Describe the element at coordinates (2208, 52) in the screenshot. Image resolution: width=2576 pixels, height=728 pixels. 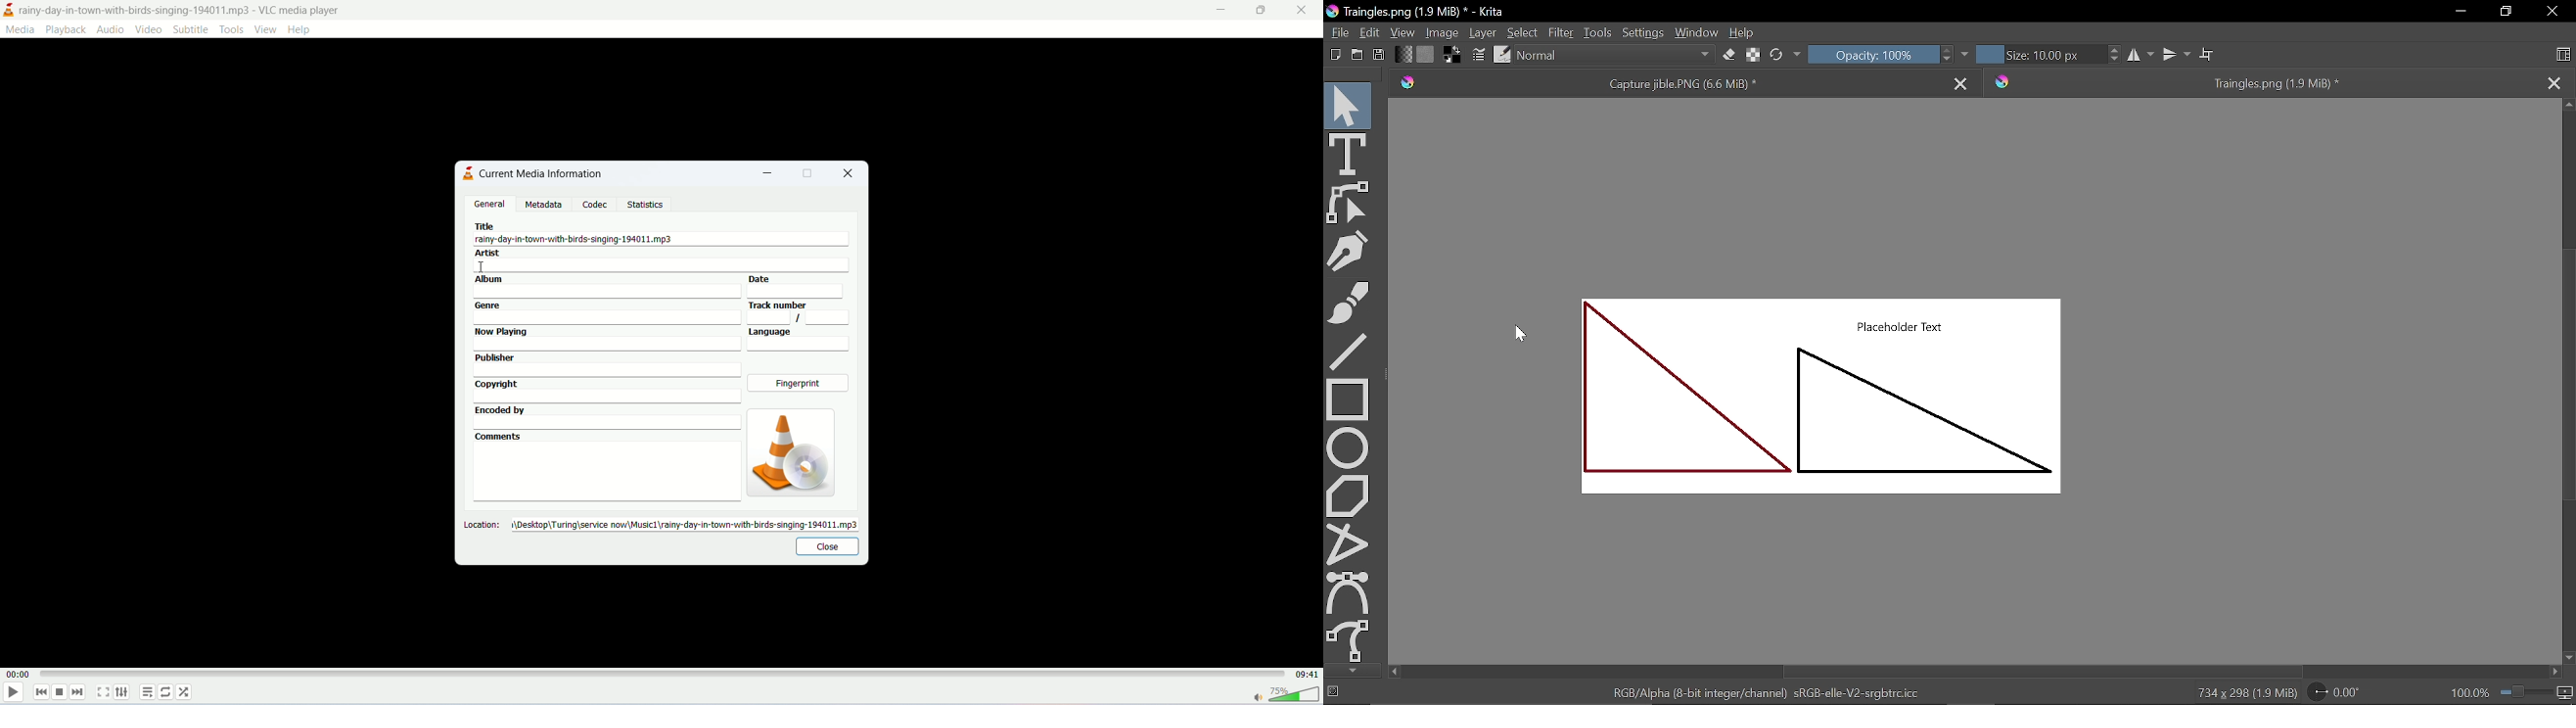
I see `Wrap around mode` at that location.